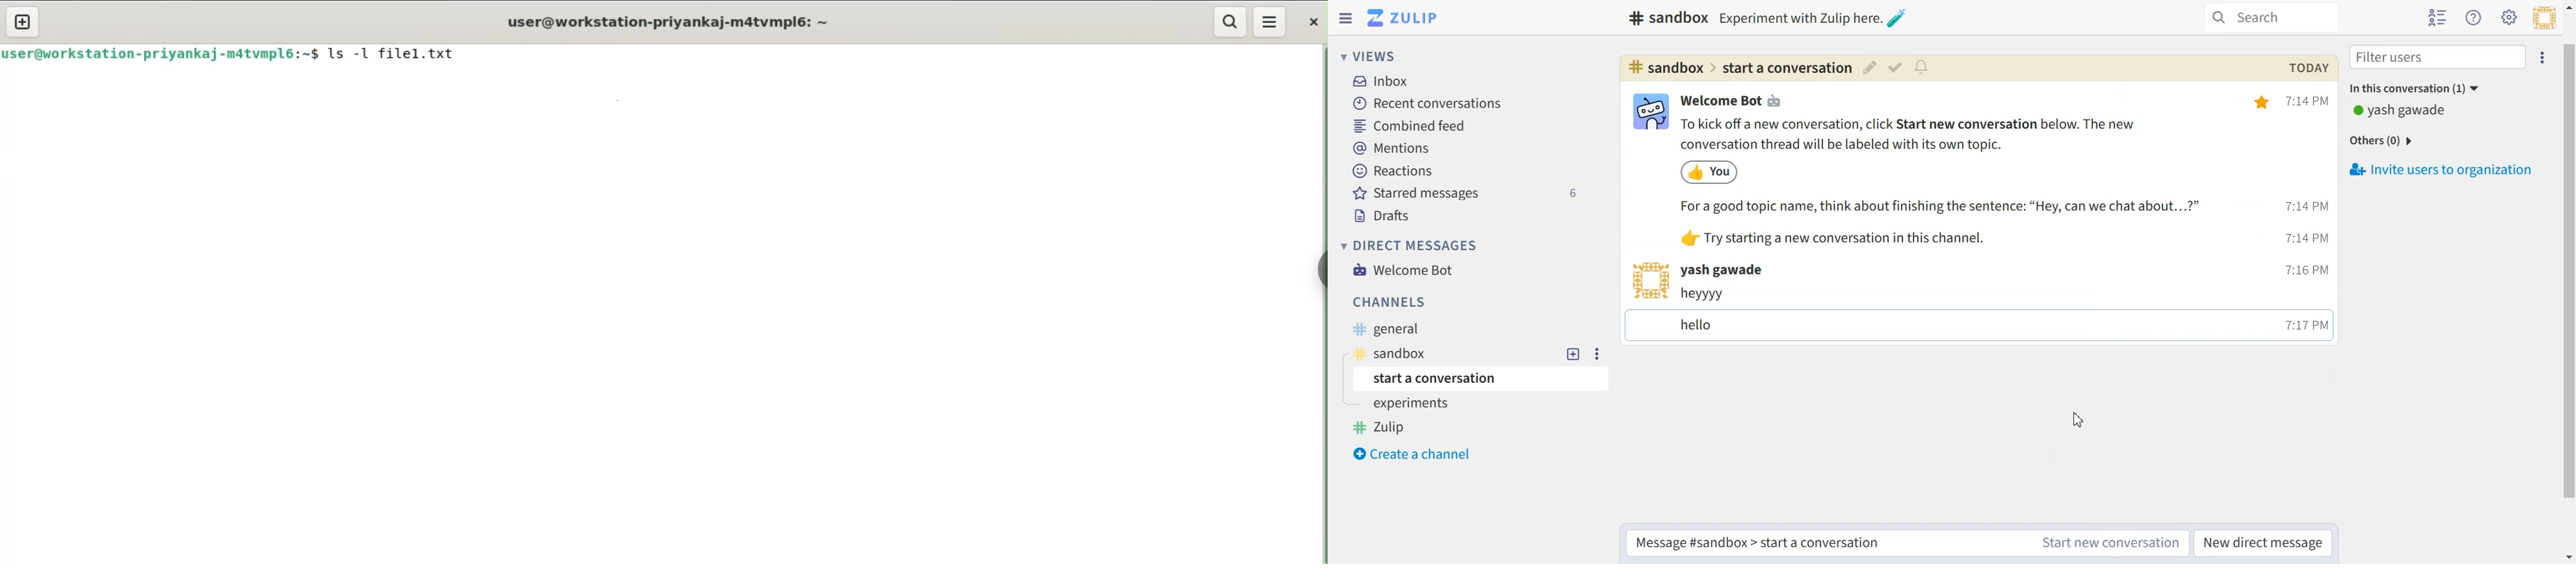  What do you see at coordinates (1402, 18) in the screenshot?
I see `Logo` at bounding box center [1402, 18].